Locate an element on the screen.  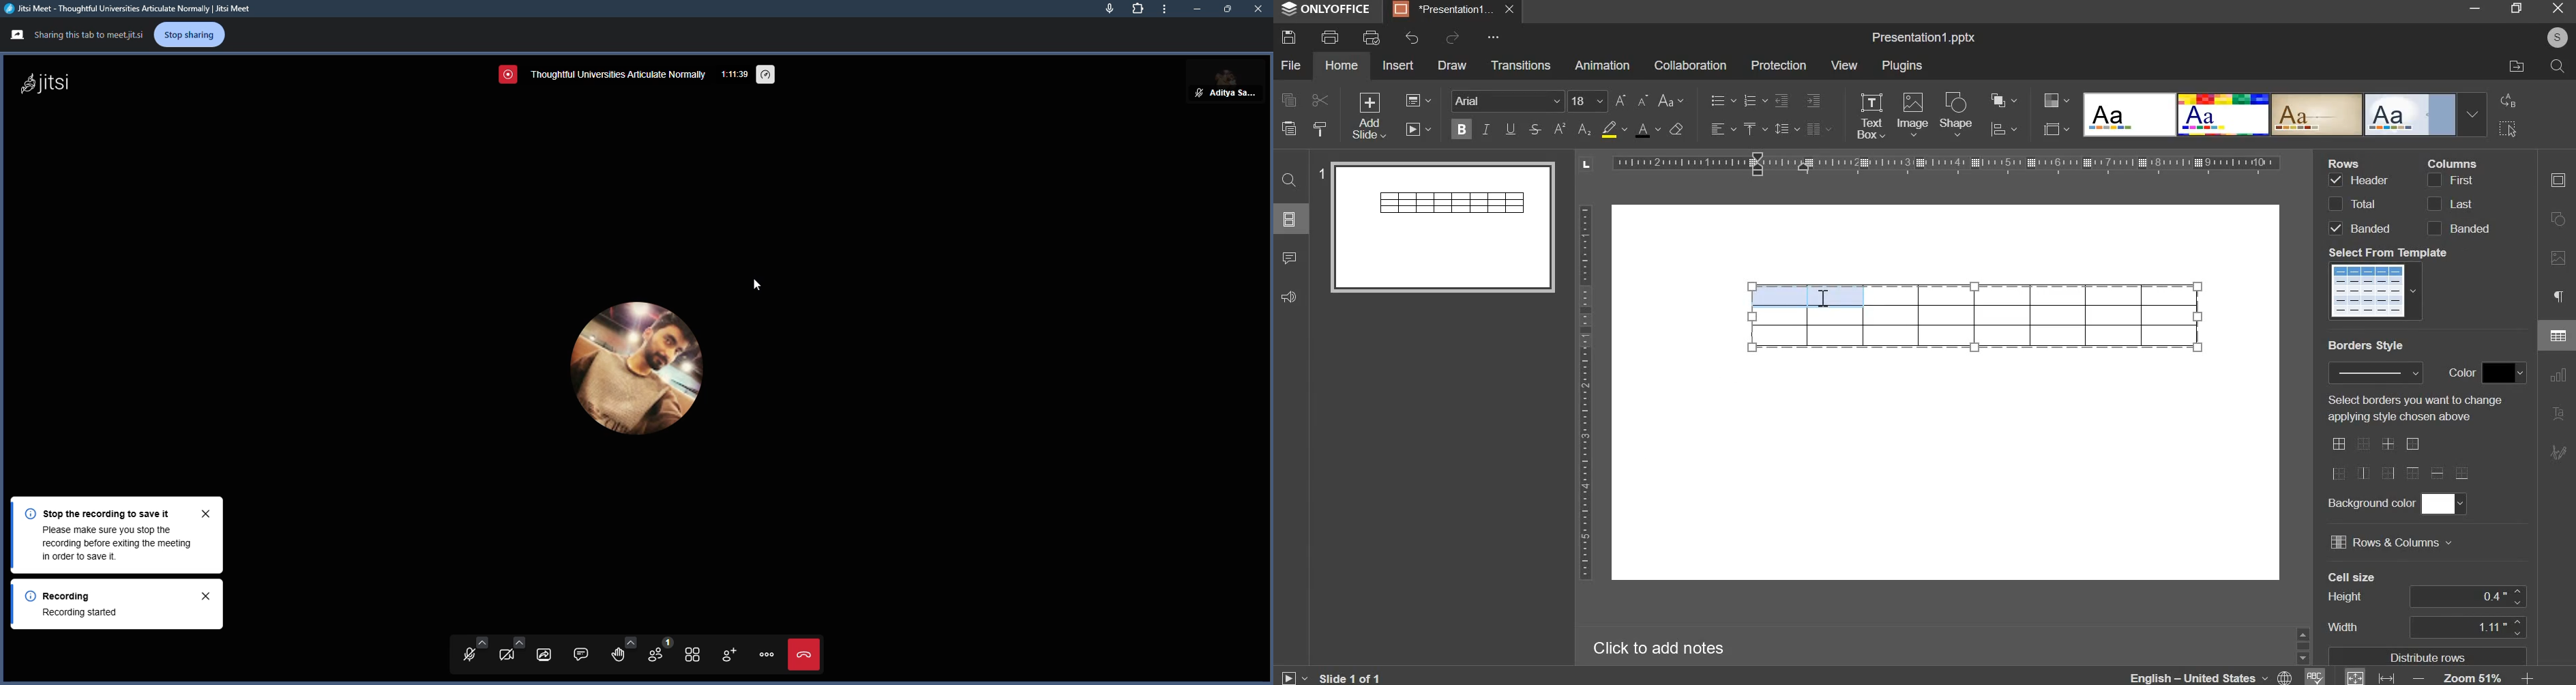
feedback is located at coordinates (1287, 297).